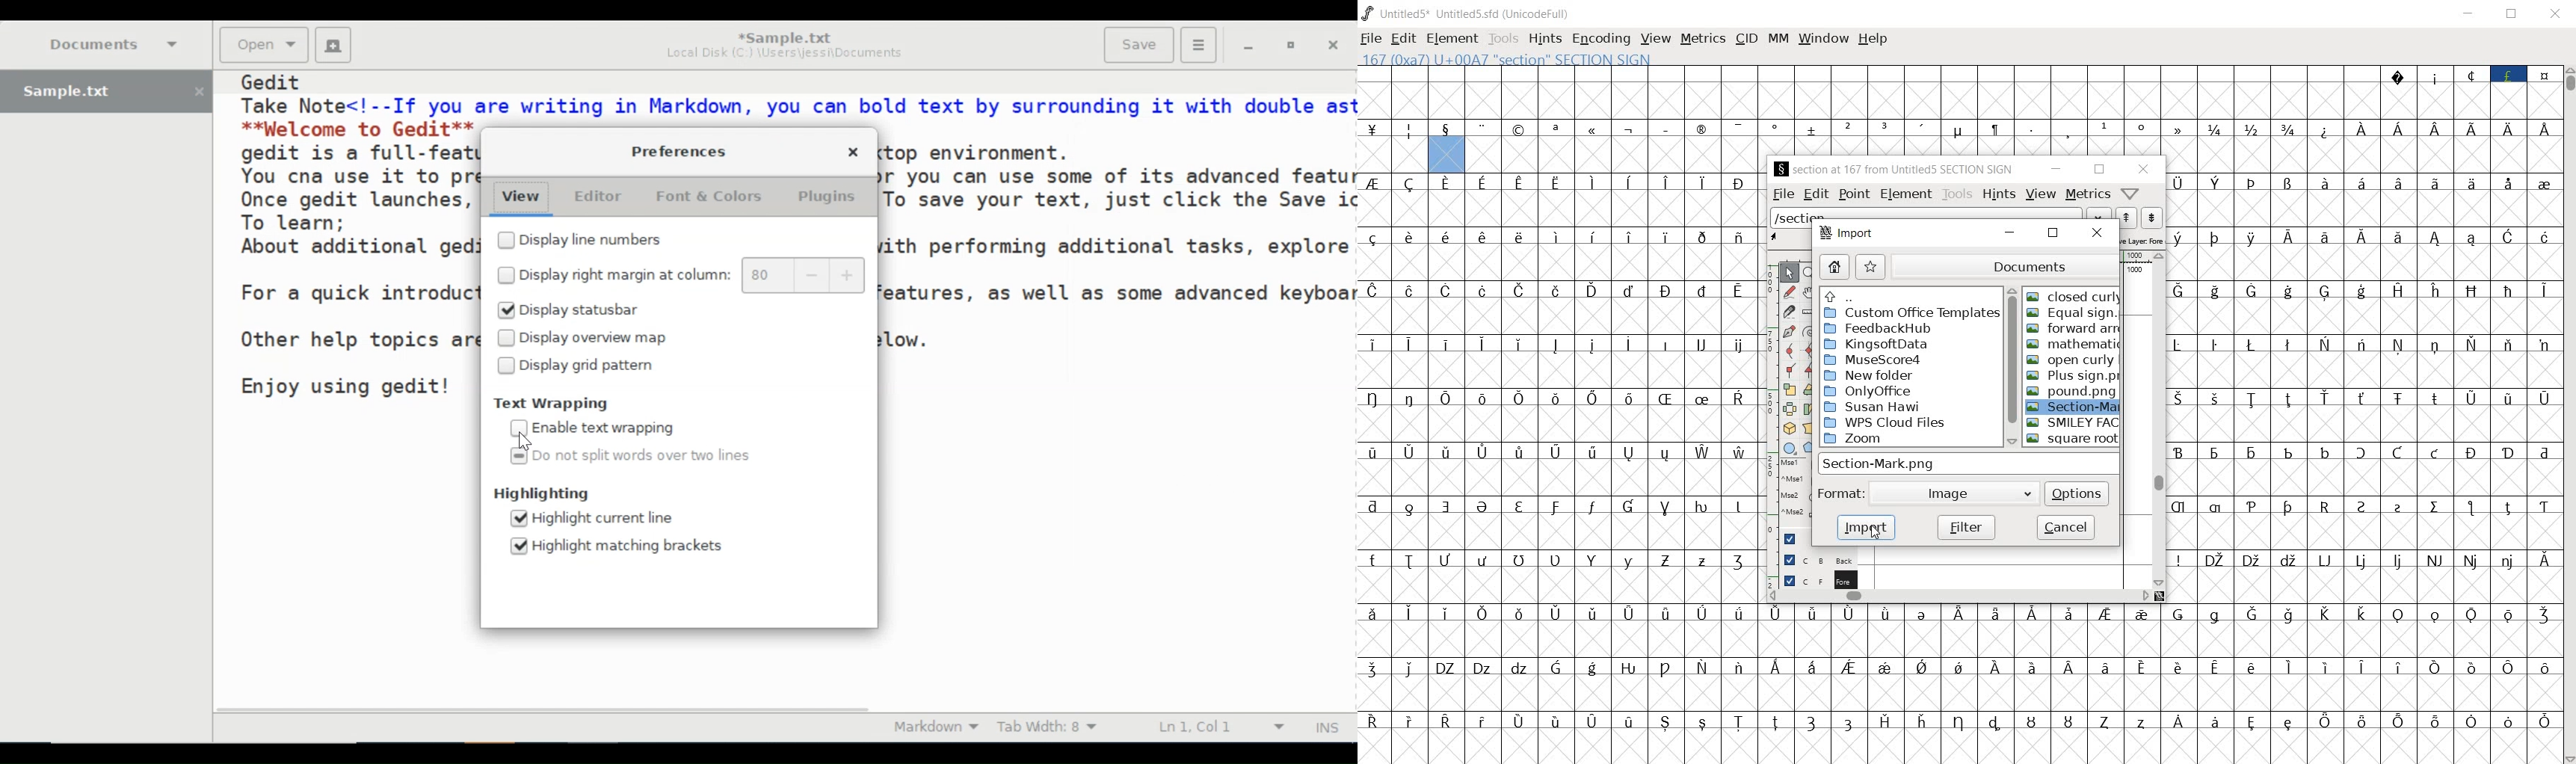  Describe the element at coordinates (2360, 182) in the screenshot. I see `special letters` at that location.